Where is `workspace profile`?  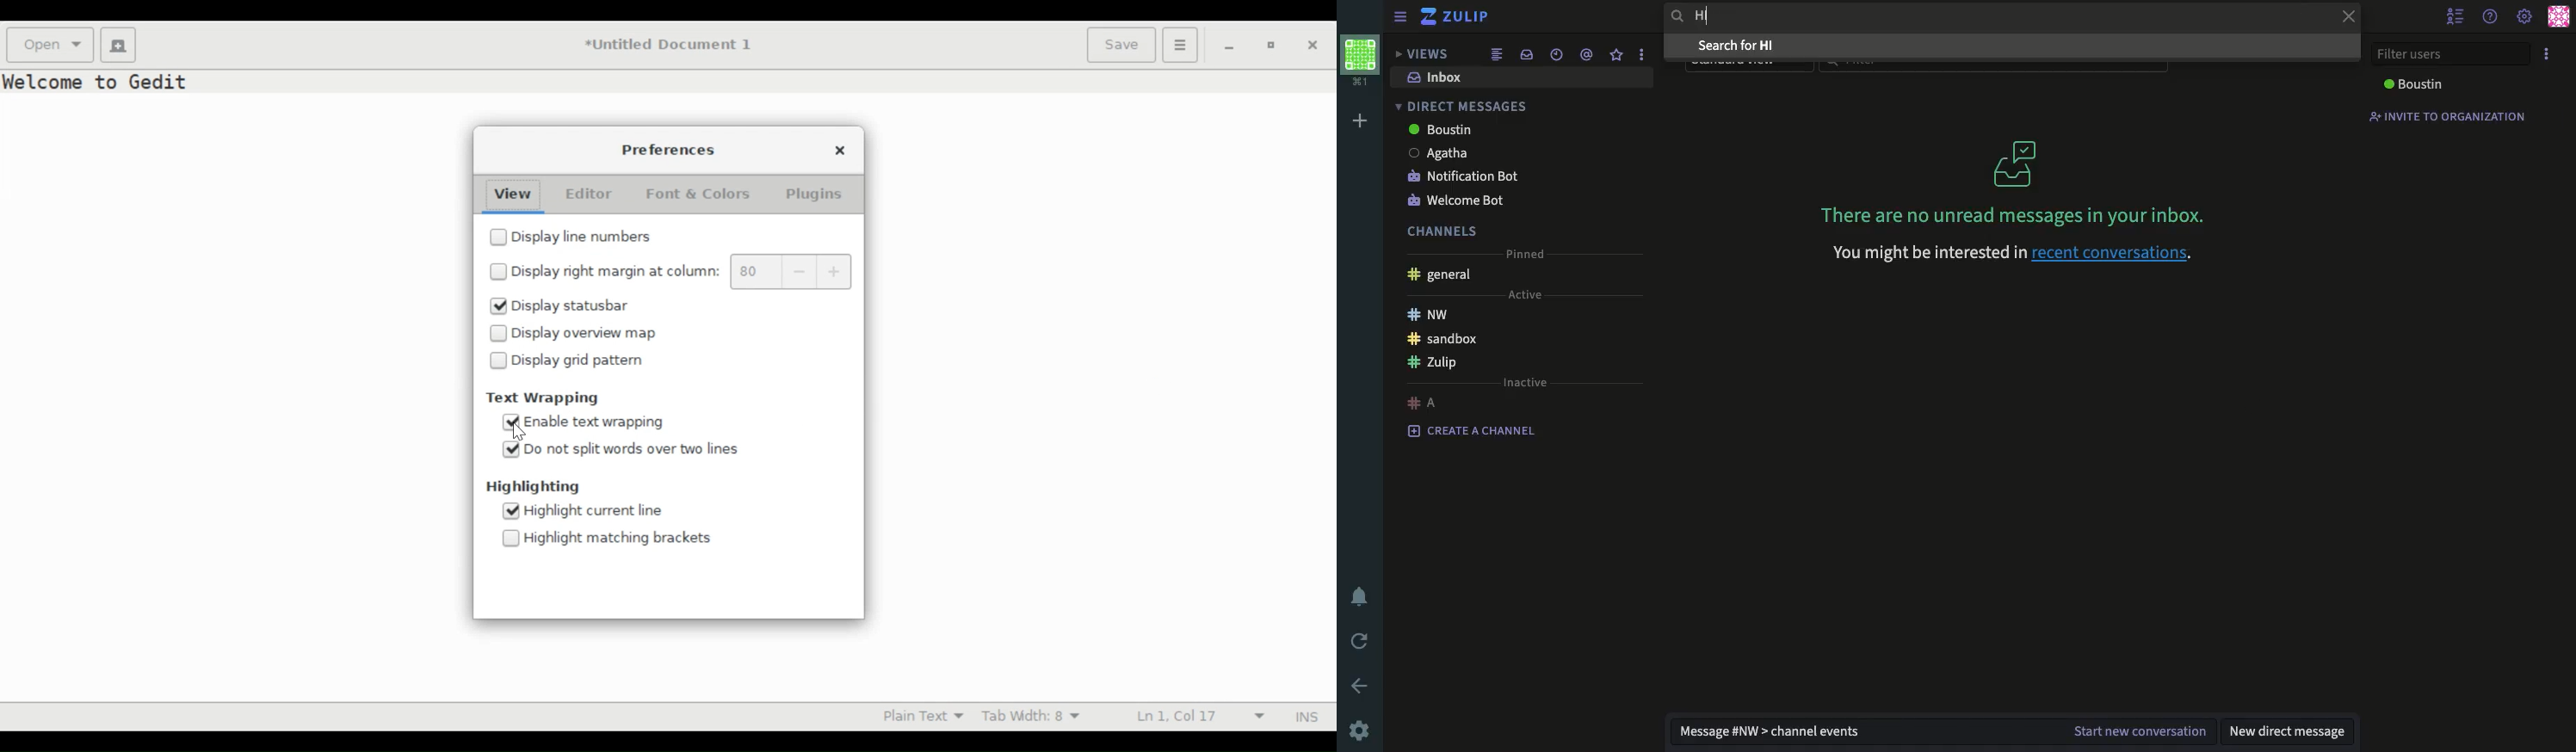
workspace profile is located at coordinates (1359, 59).